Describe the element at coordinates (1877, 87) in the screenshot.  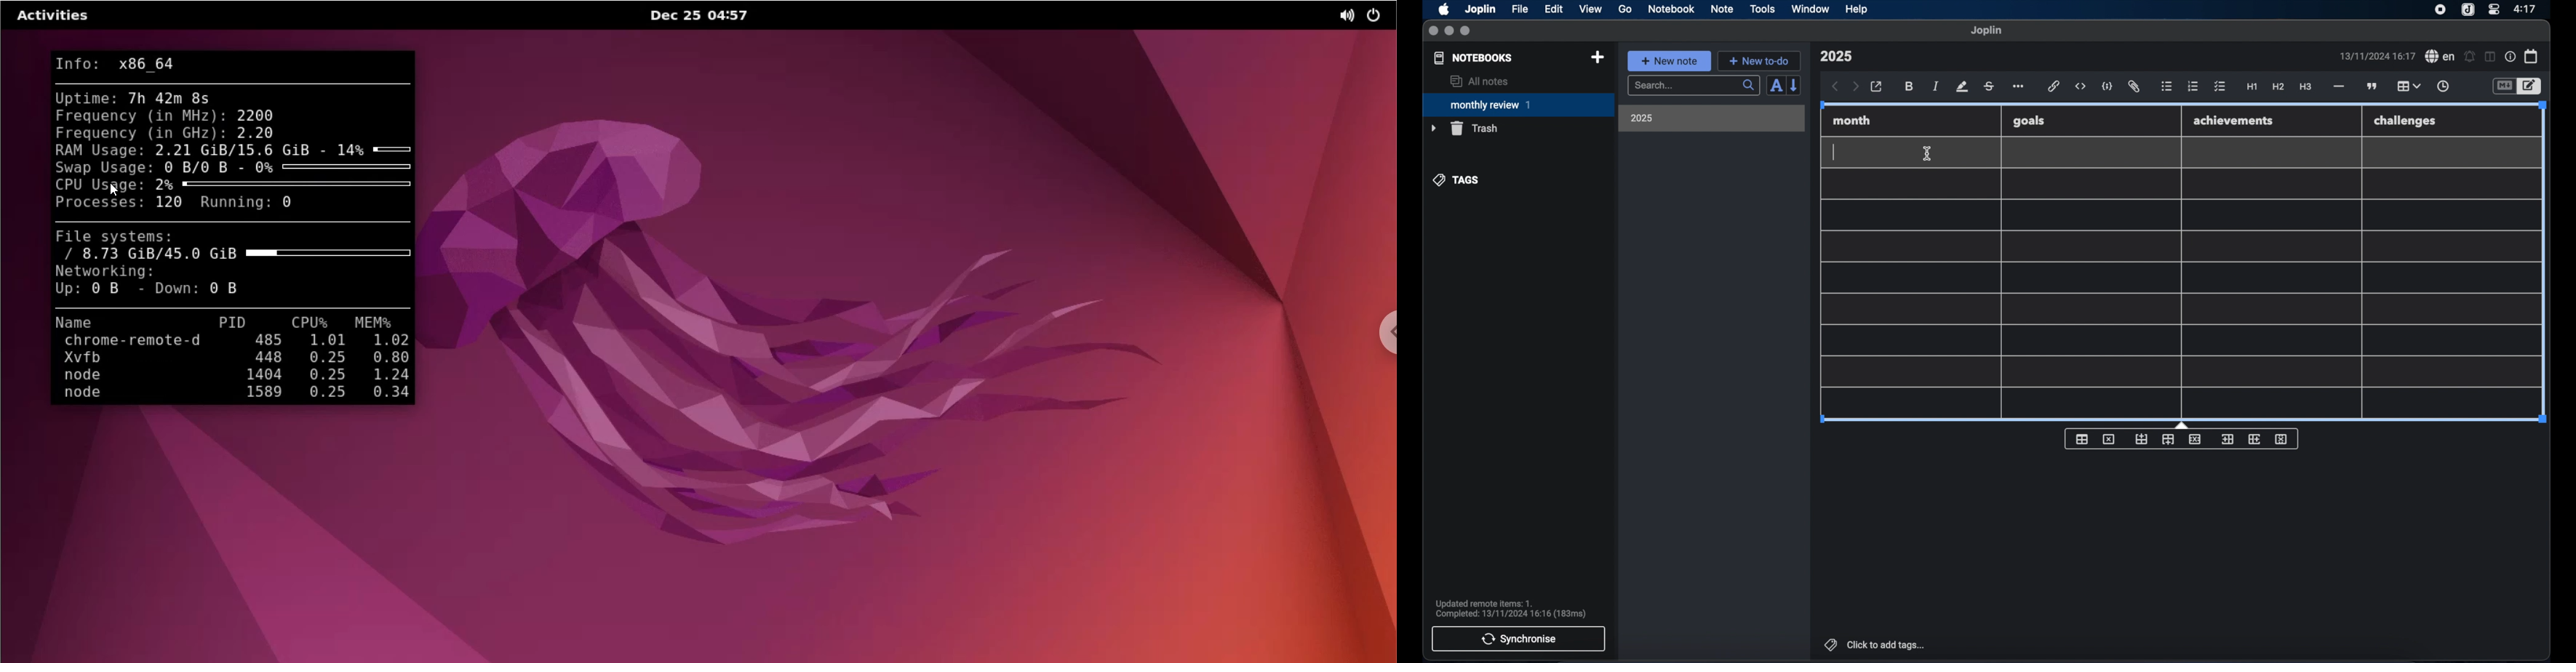
I see `open in external editor` at that location.